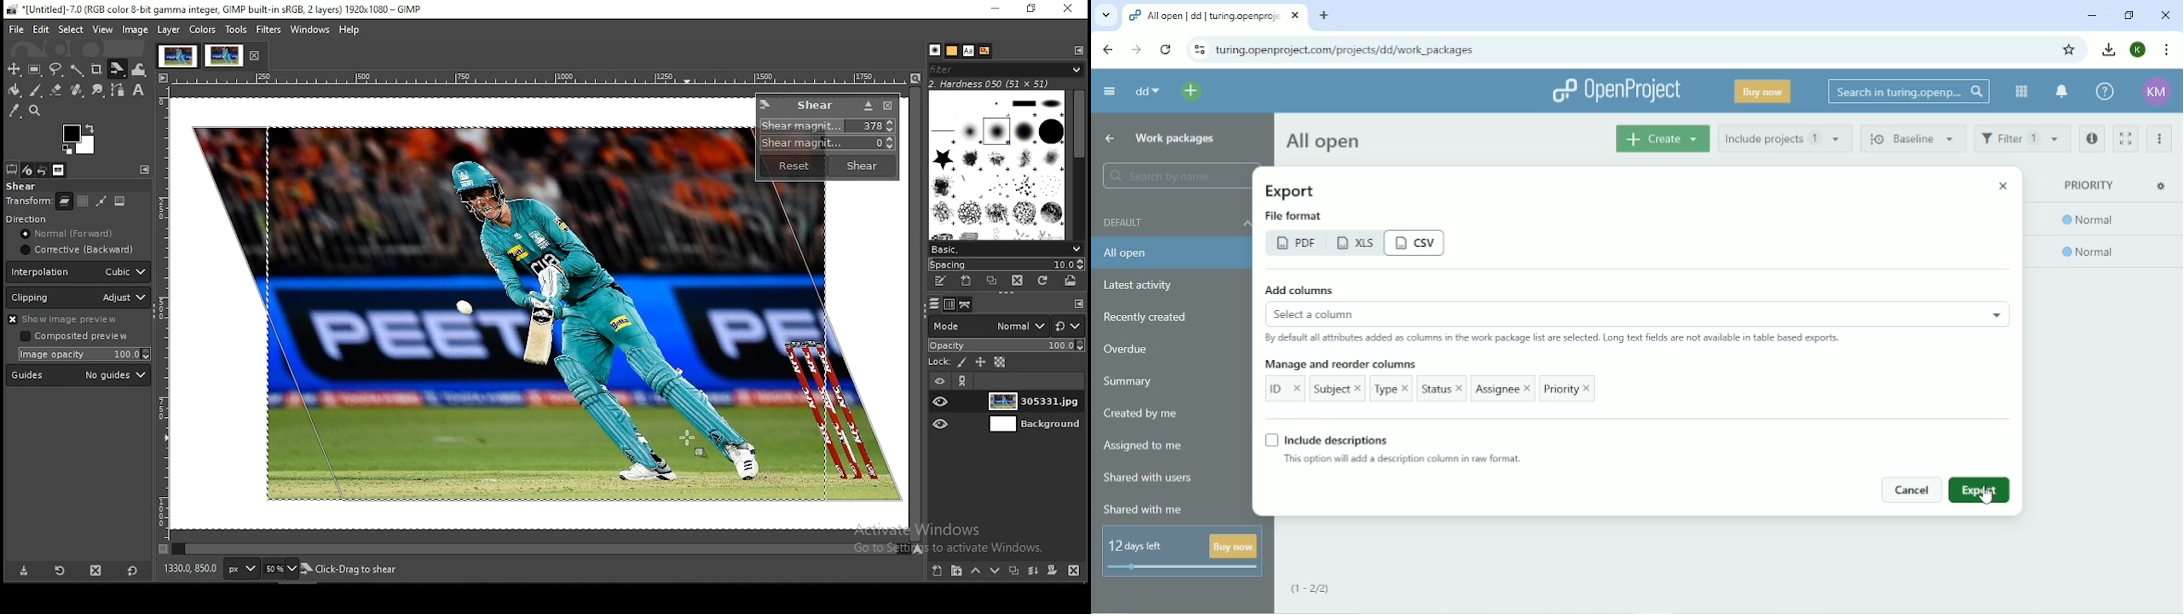 This screenshot has width=2184, height=616. What do you see at coordinates (2165, 15) in the screenshot?
I see `Close` at bounding box center [2165, 15].